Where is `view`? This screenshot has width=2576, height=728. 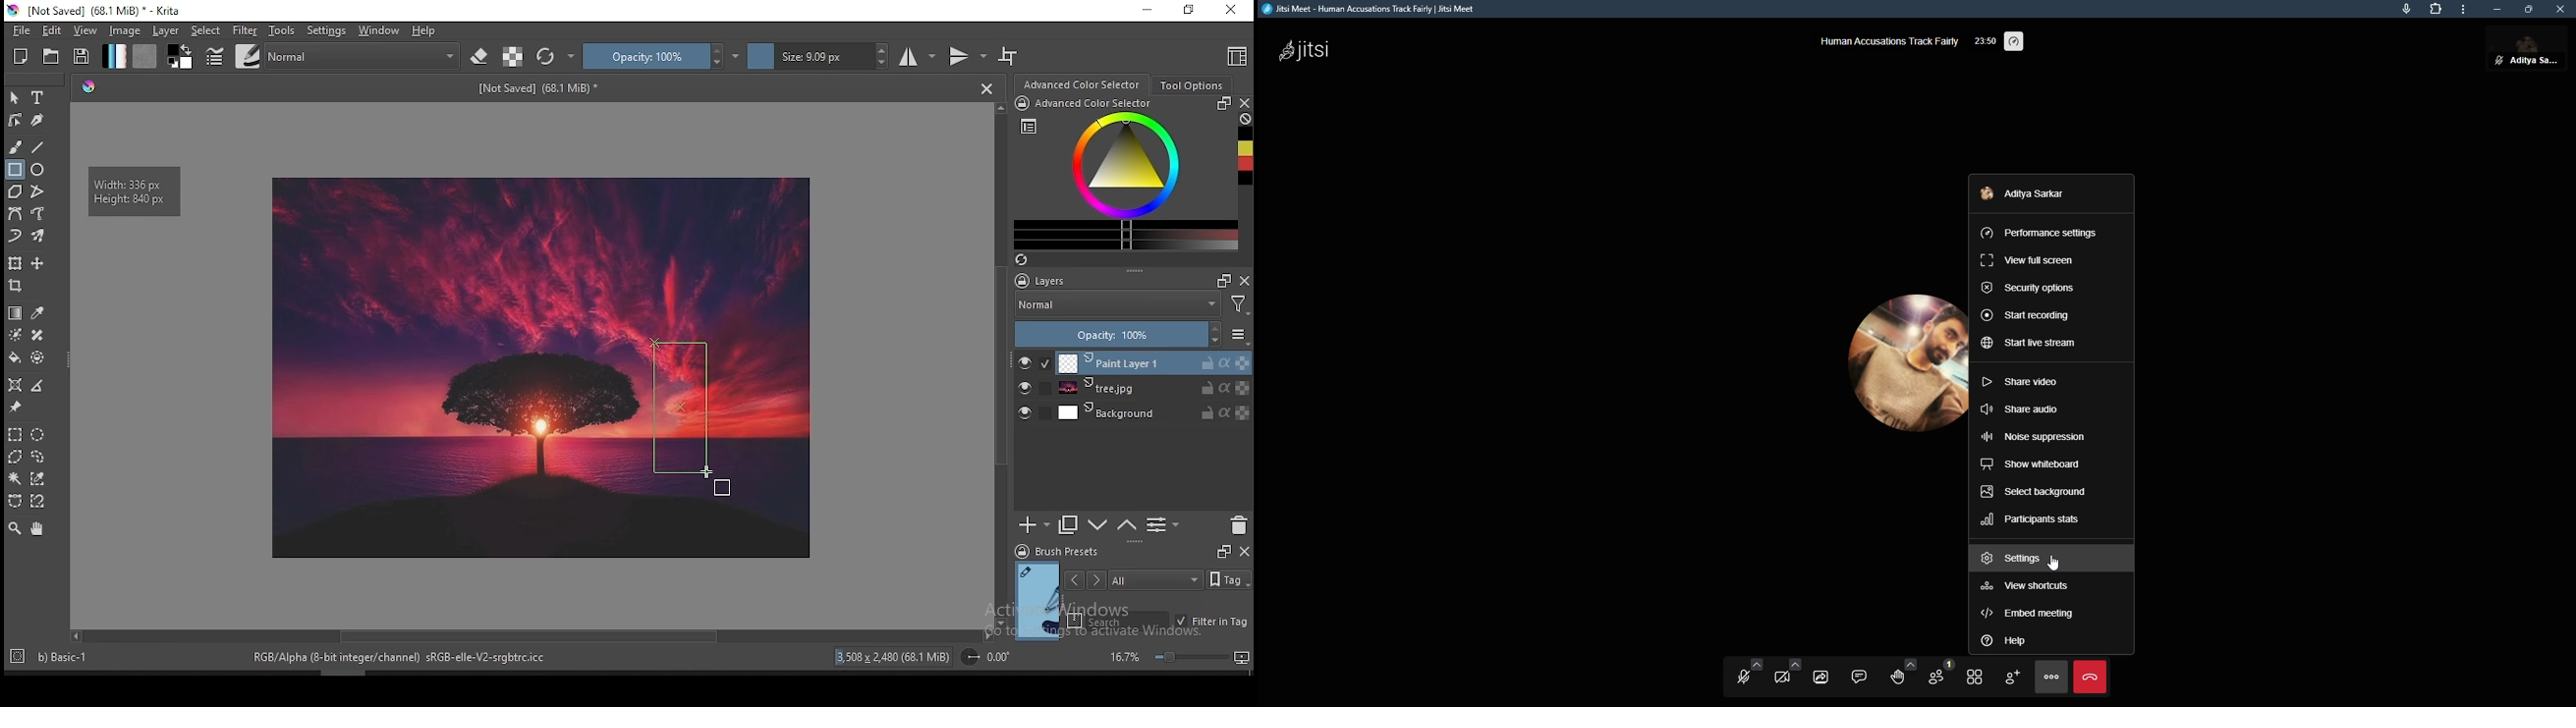
view is located at coordinates (87, 31).